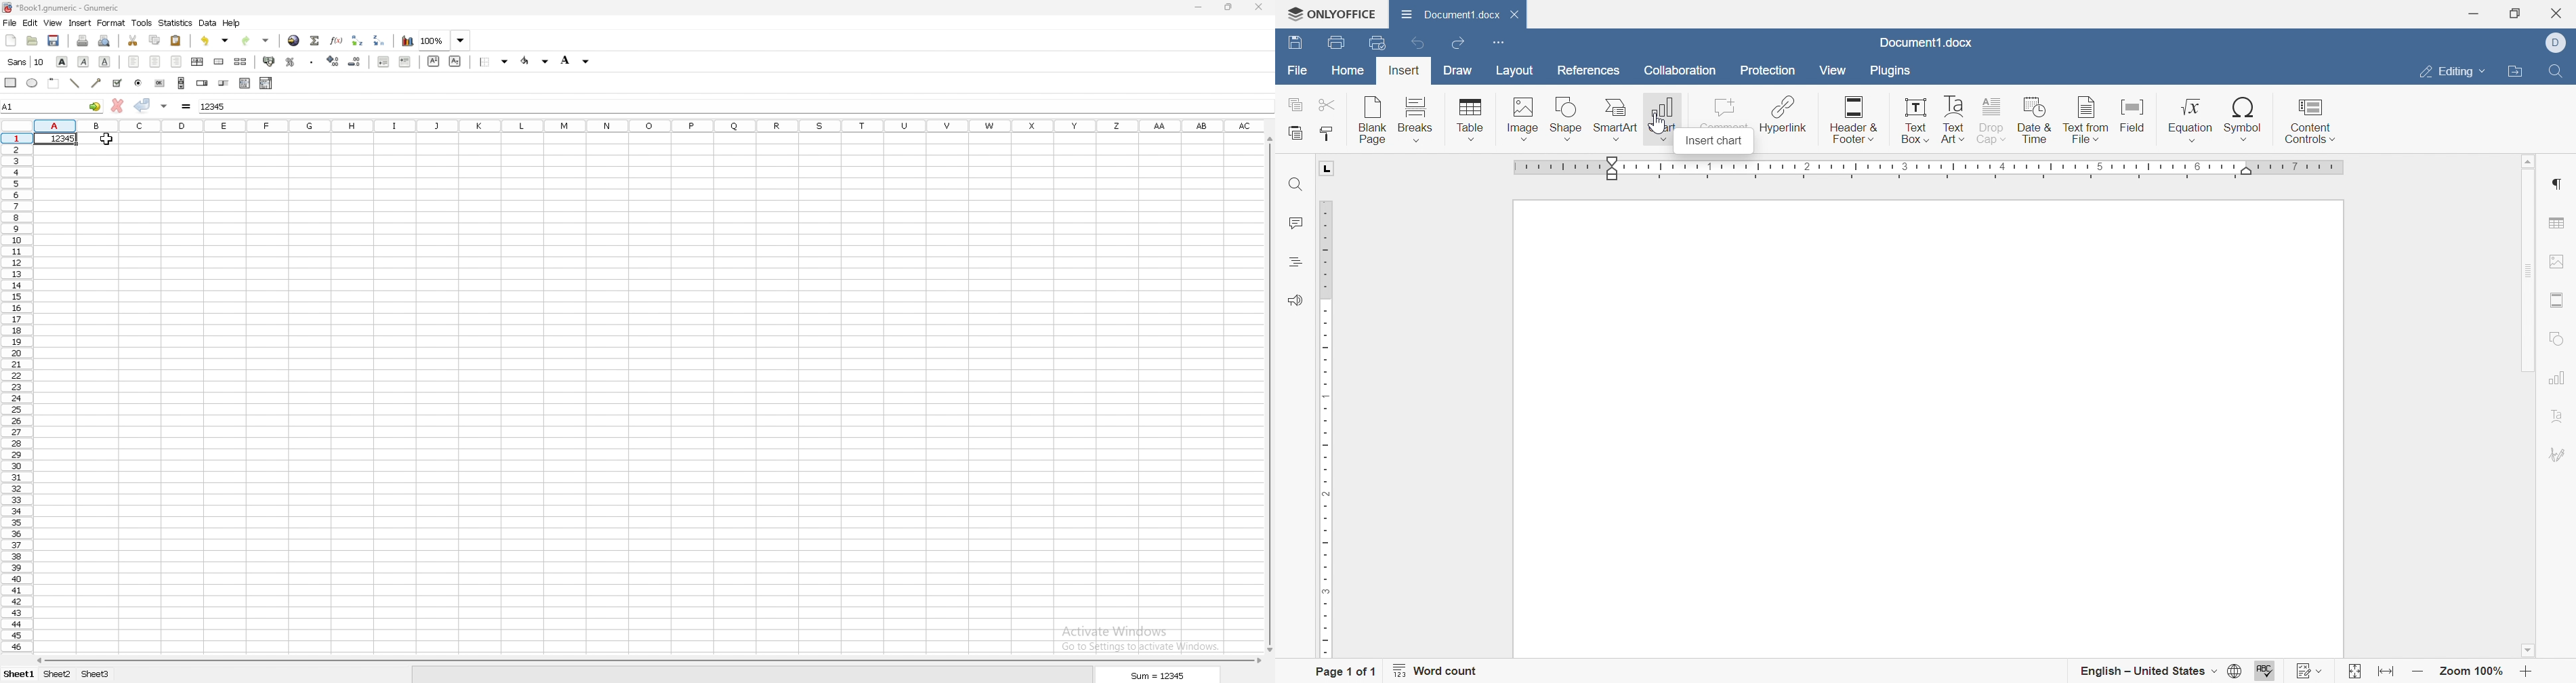  What do you see at coordinates (2235, 670) in the screenshot?
I see `Set document language` at bounding box center [2235, 670].